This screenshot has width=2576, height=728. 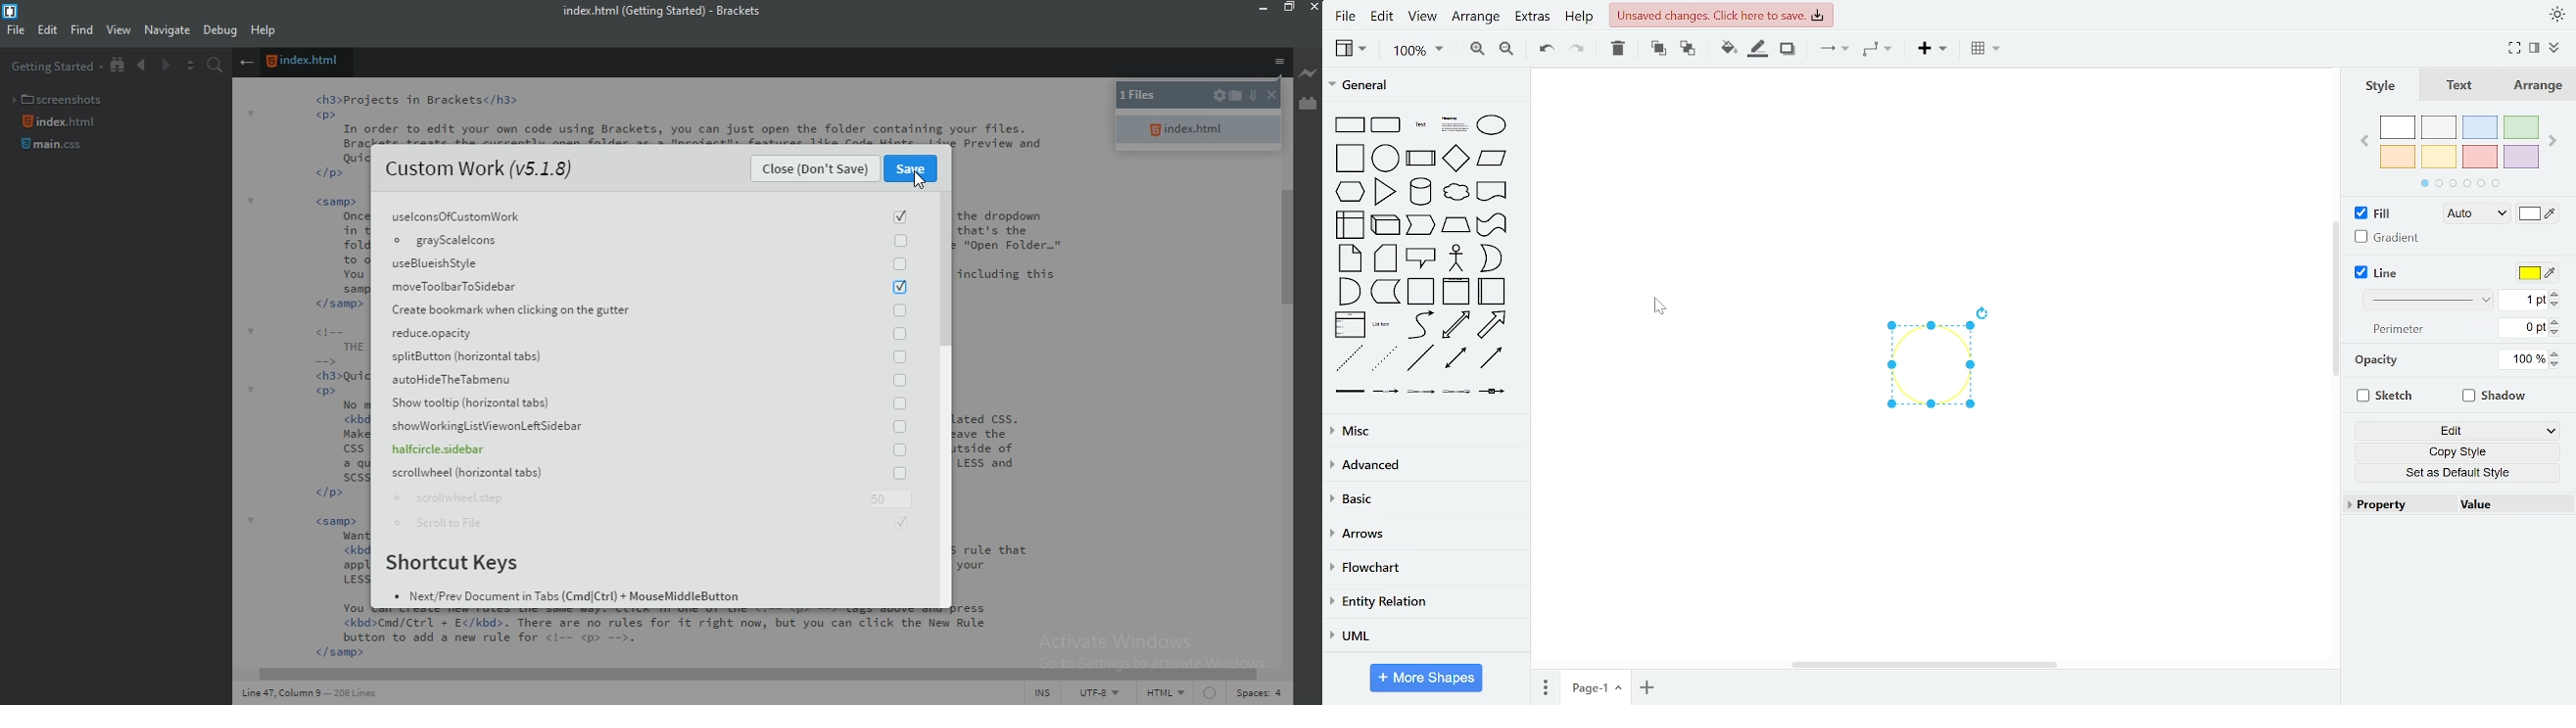 I want to click on arrange, so click(x=1475, y=20).